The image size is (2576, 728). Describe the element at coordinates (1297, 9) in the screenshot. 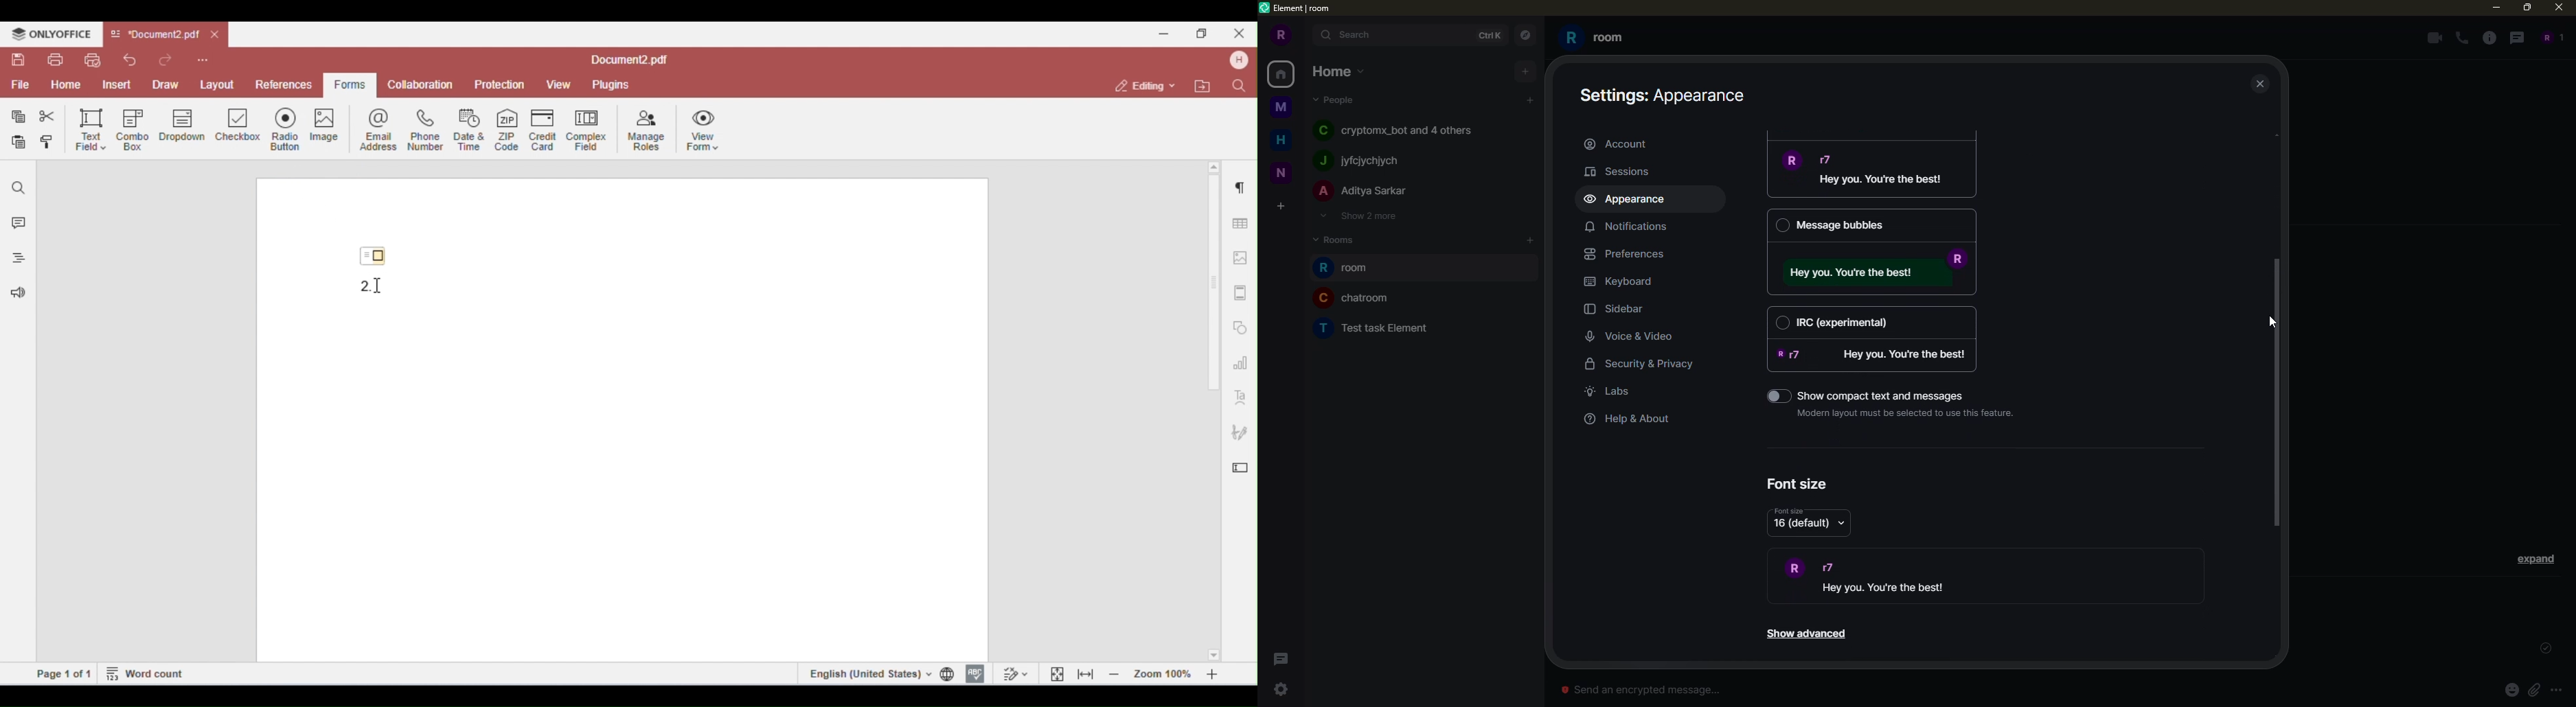

I see `element` at that location.